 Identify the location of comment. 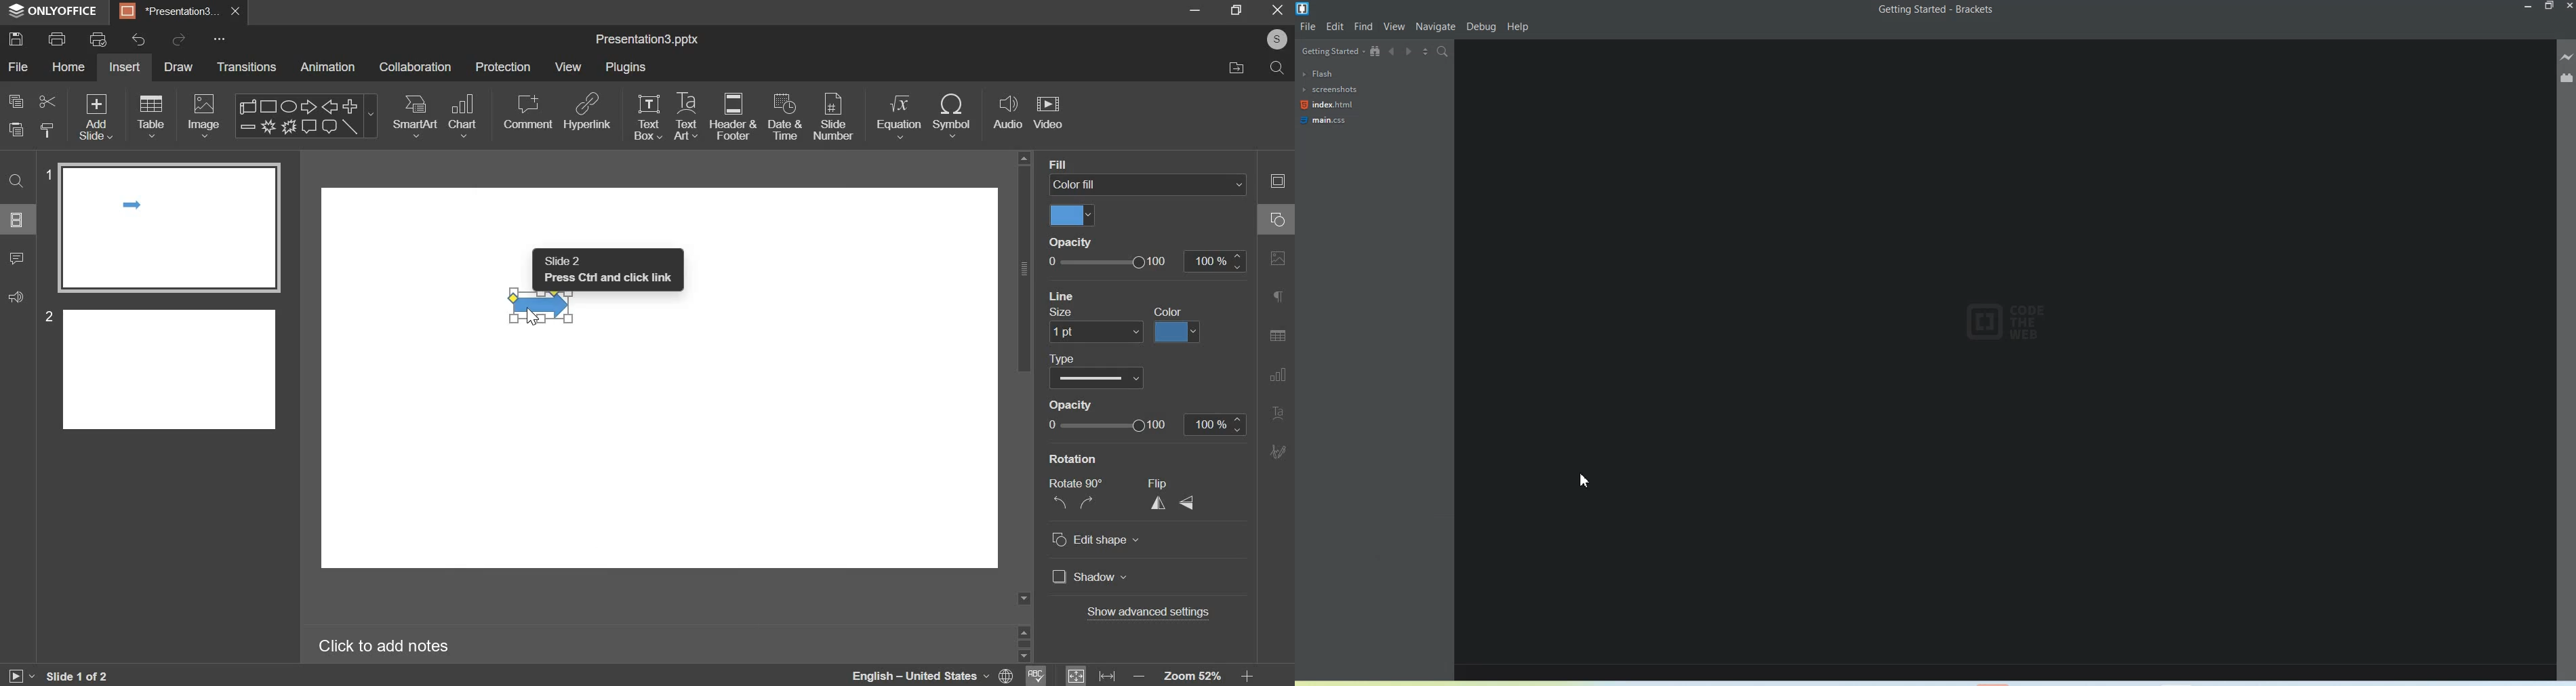
(18, 259).